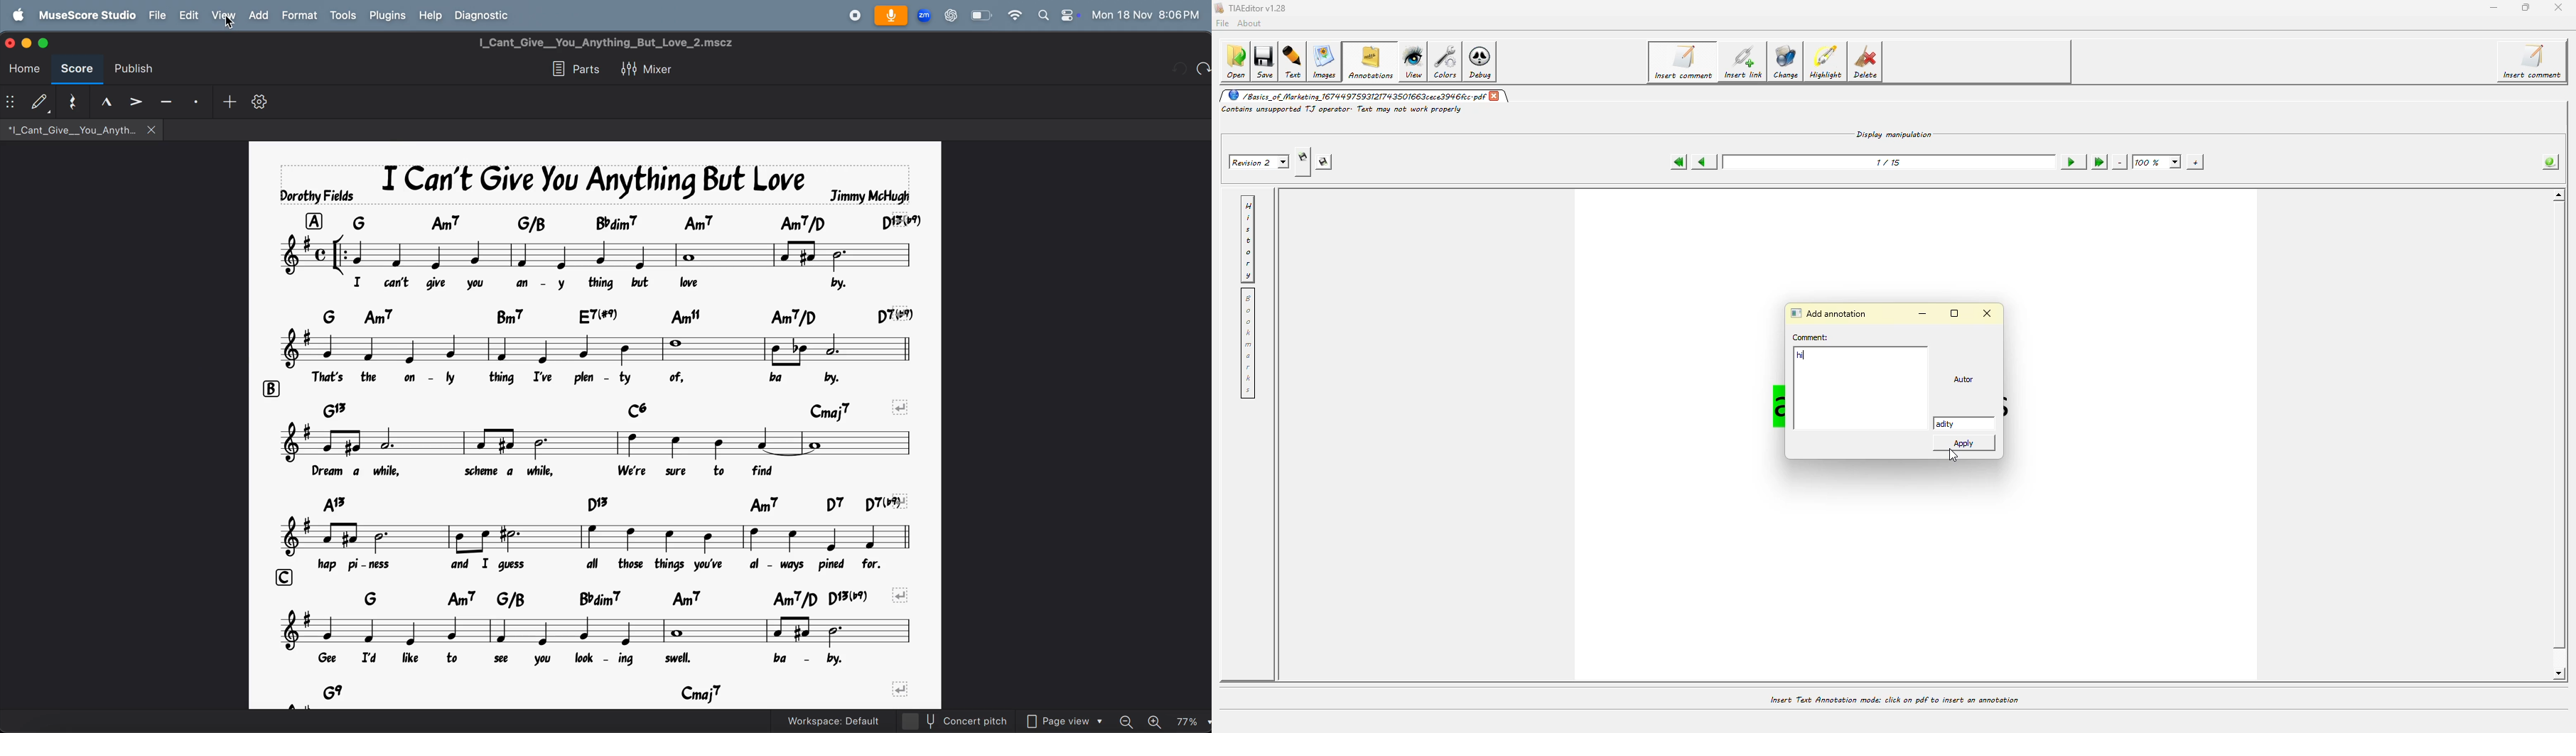  I want to click on battery, so click(981, 15).